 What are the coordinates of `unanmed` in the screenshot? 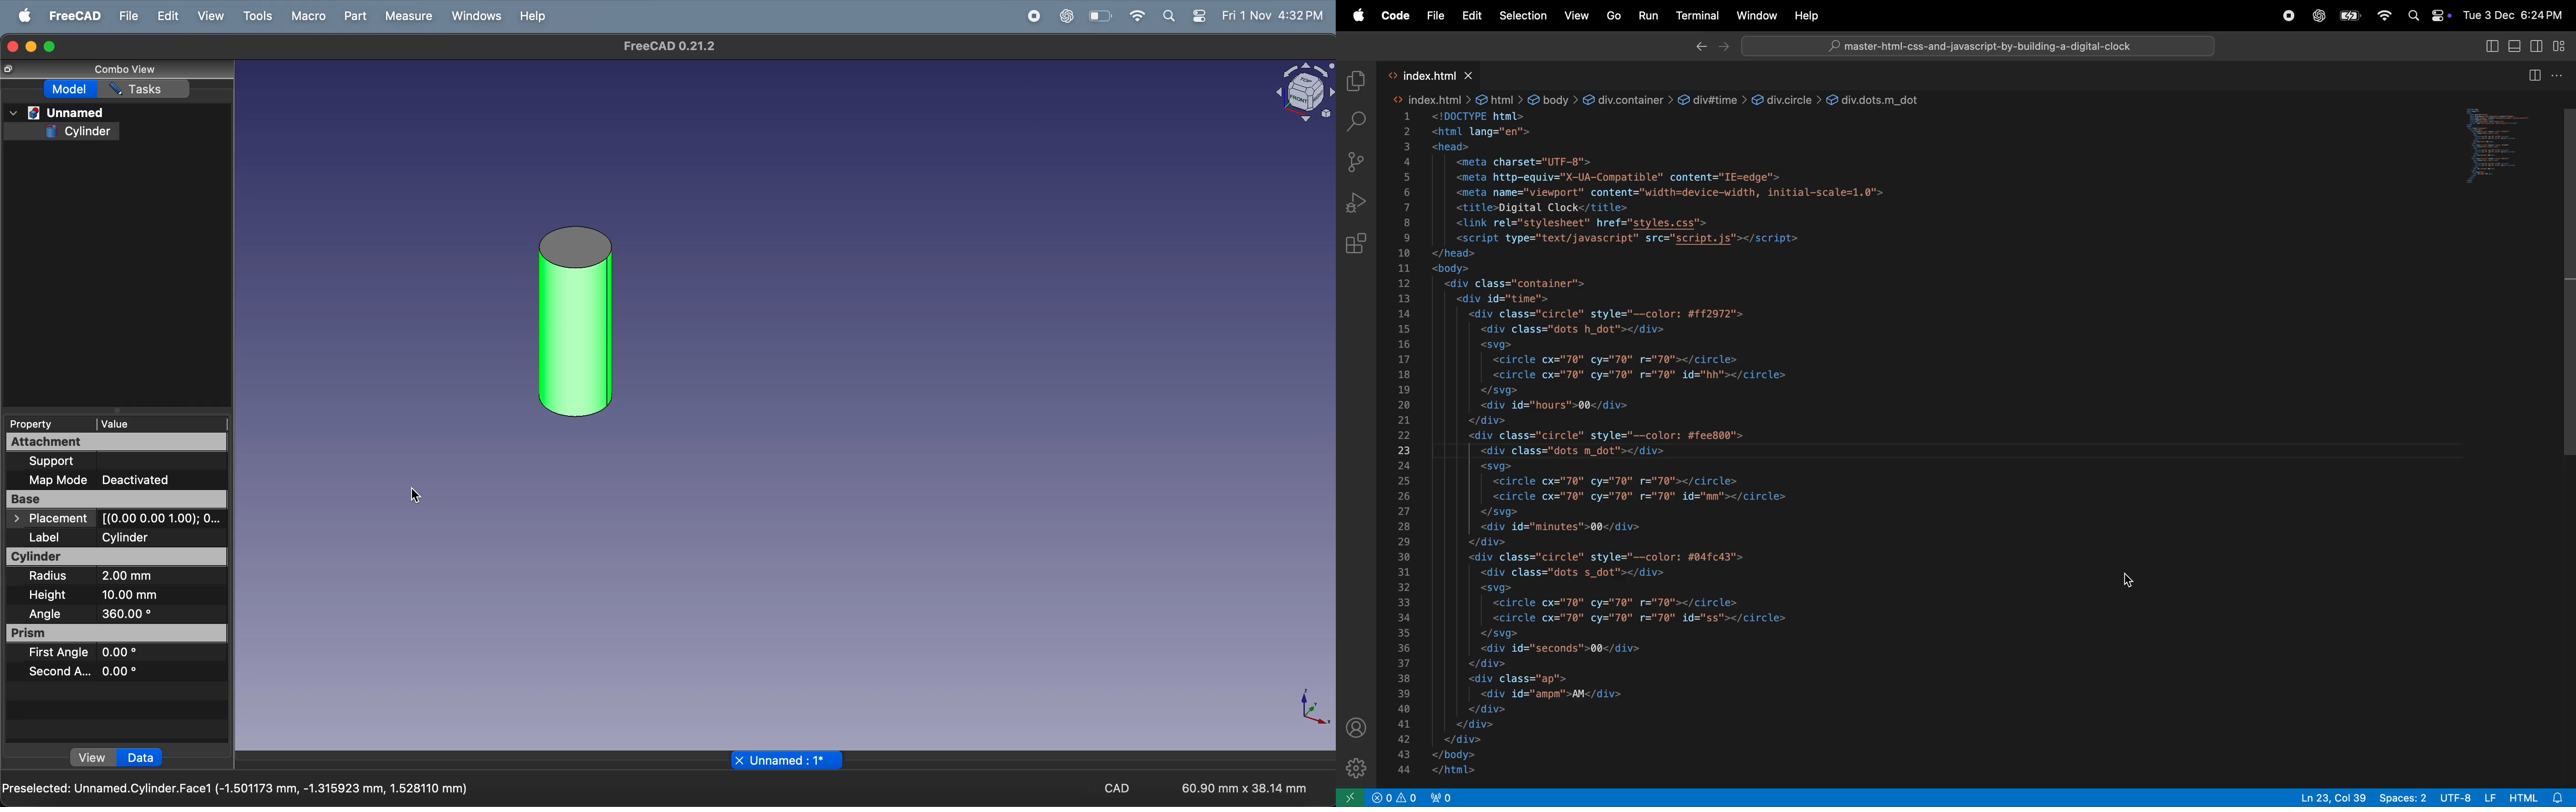 It's located at (57, 113).